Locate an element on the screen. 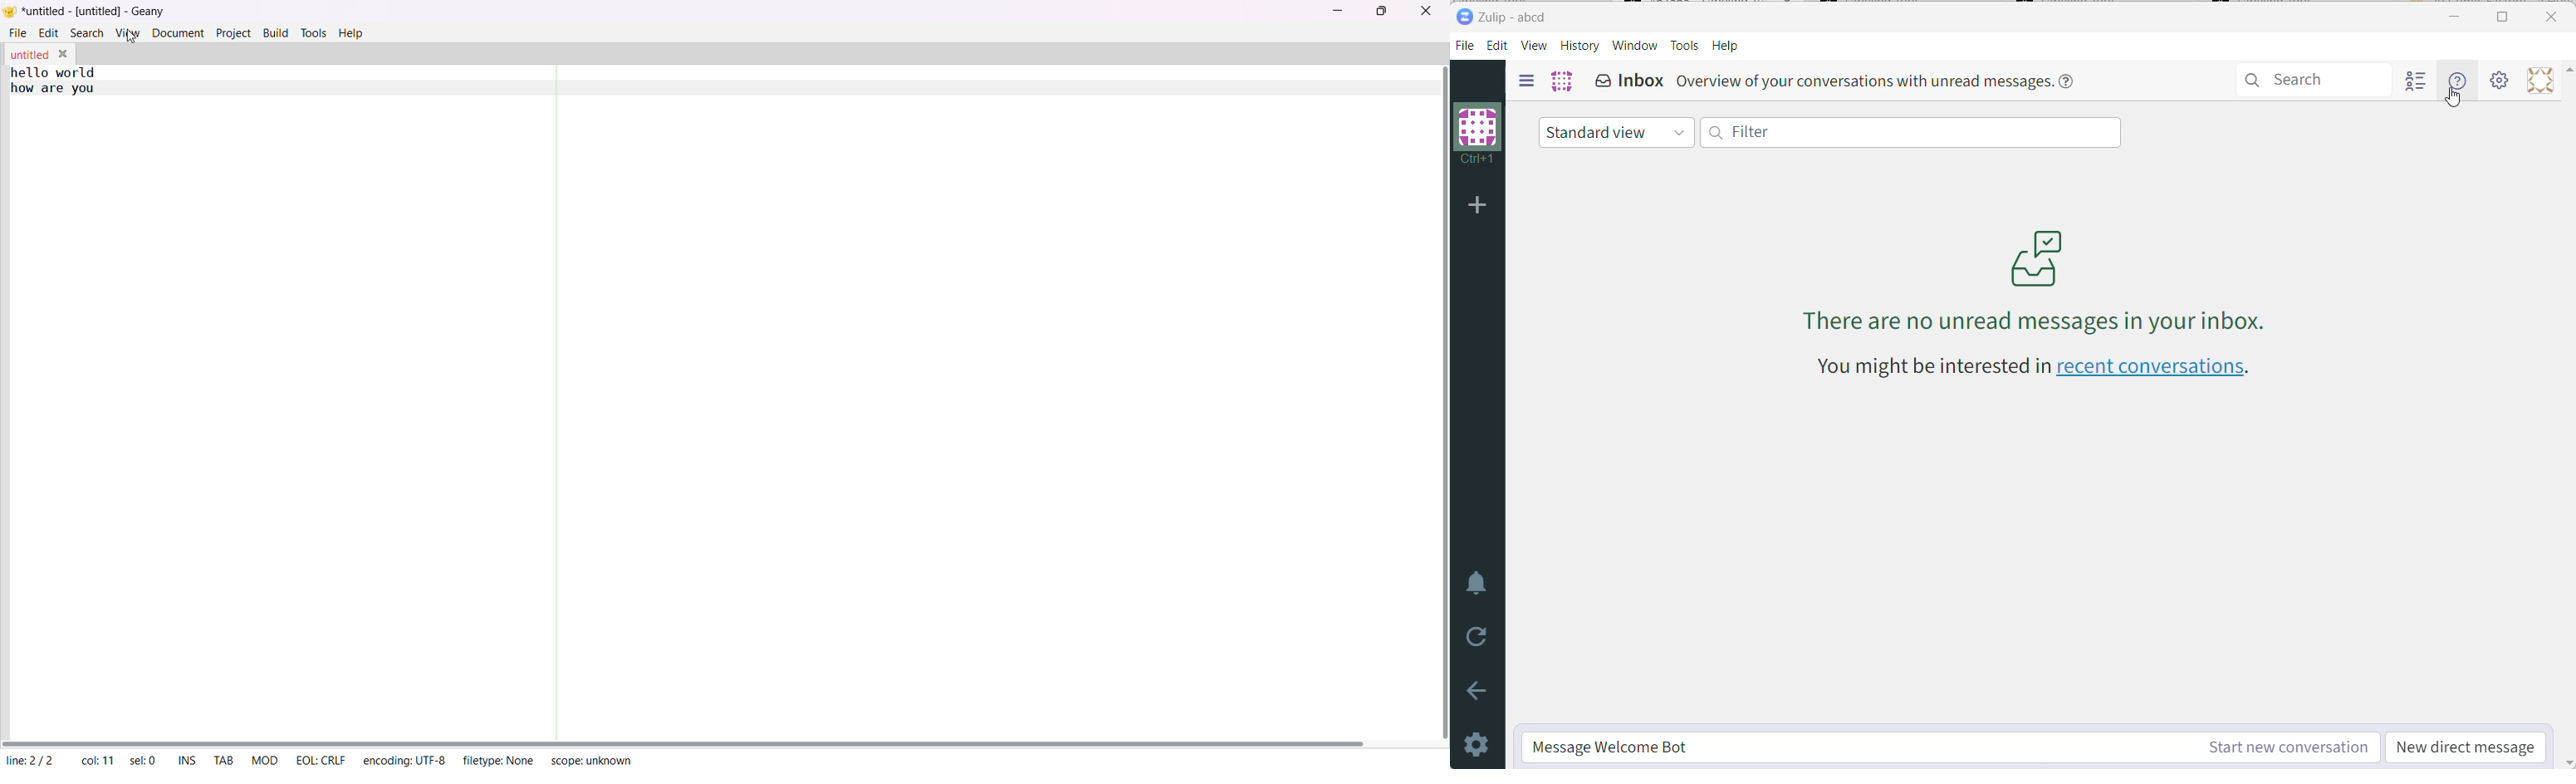 This screenshot has width=2576, height=784. Start New Conversation is located at coordinates (2285, 747).